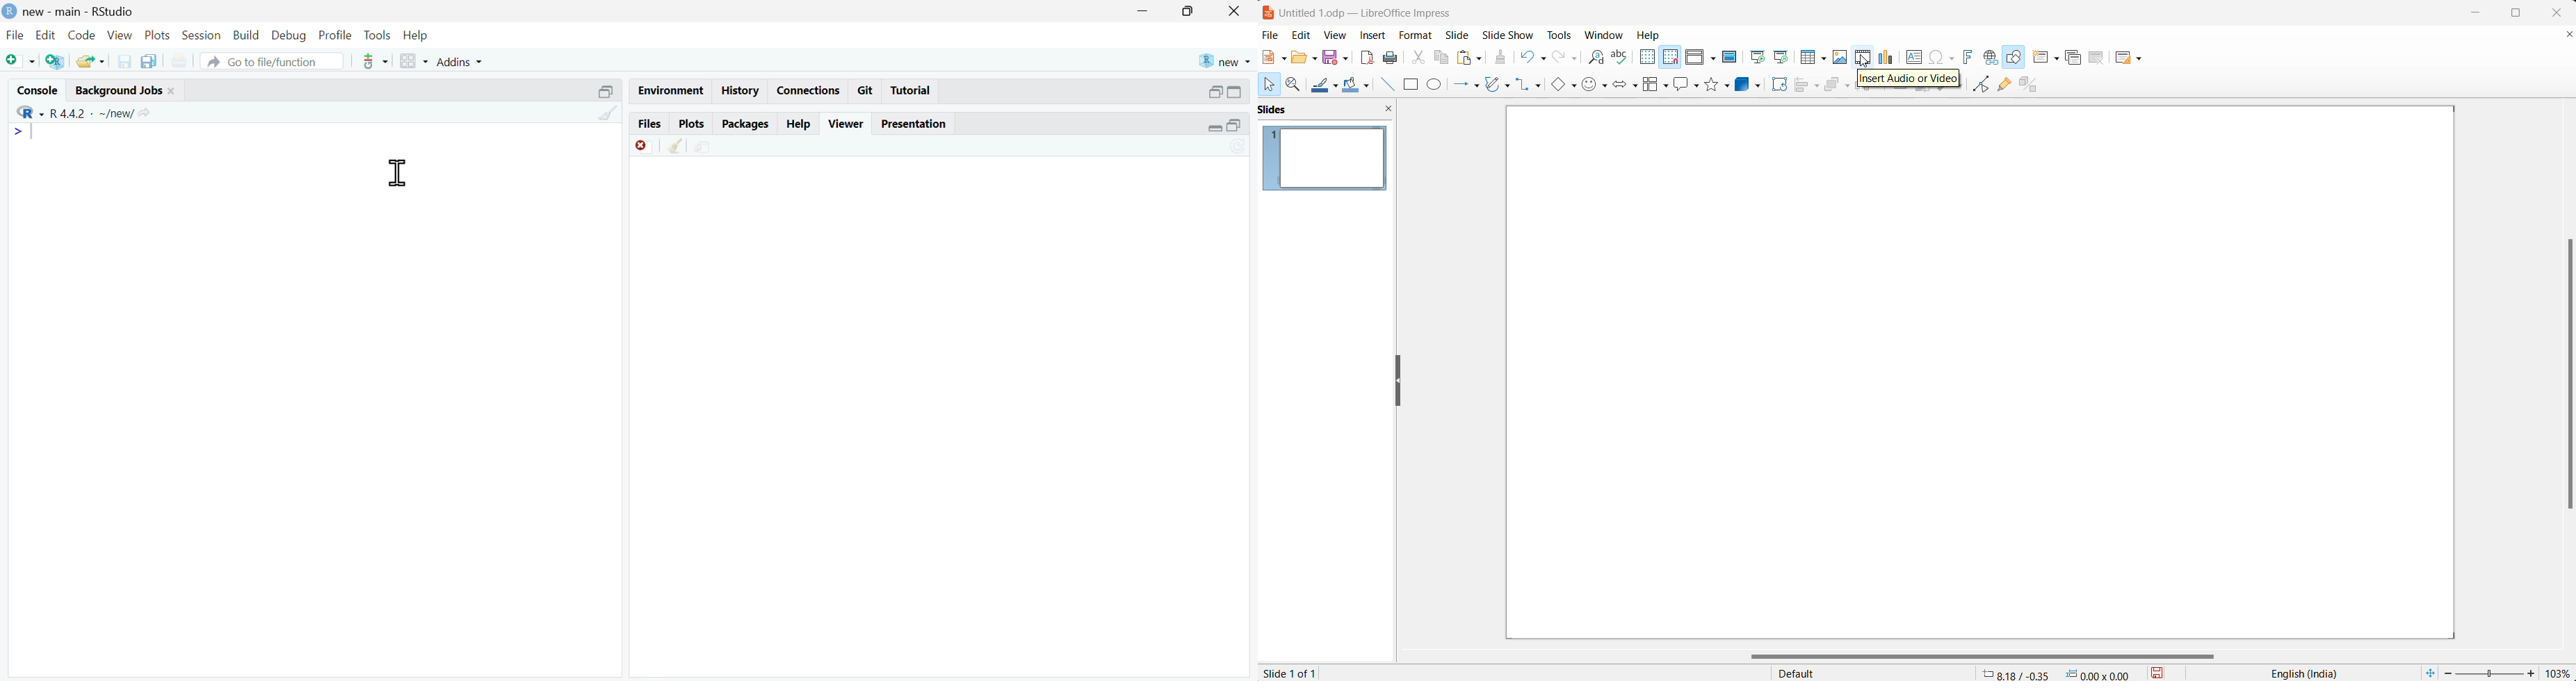  I want to click on select, so click(1270, 84).